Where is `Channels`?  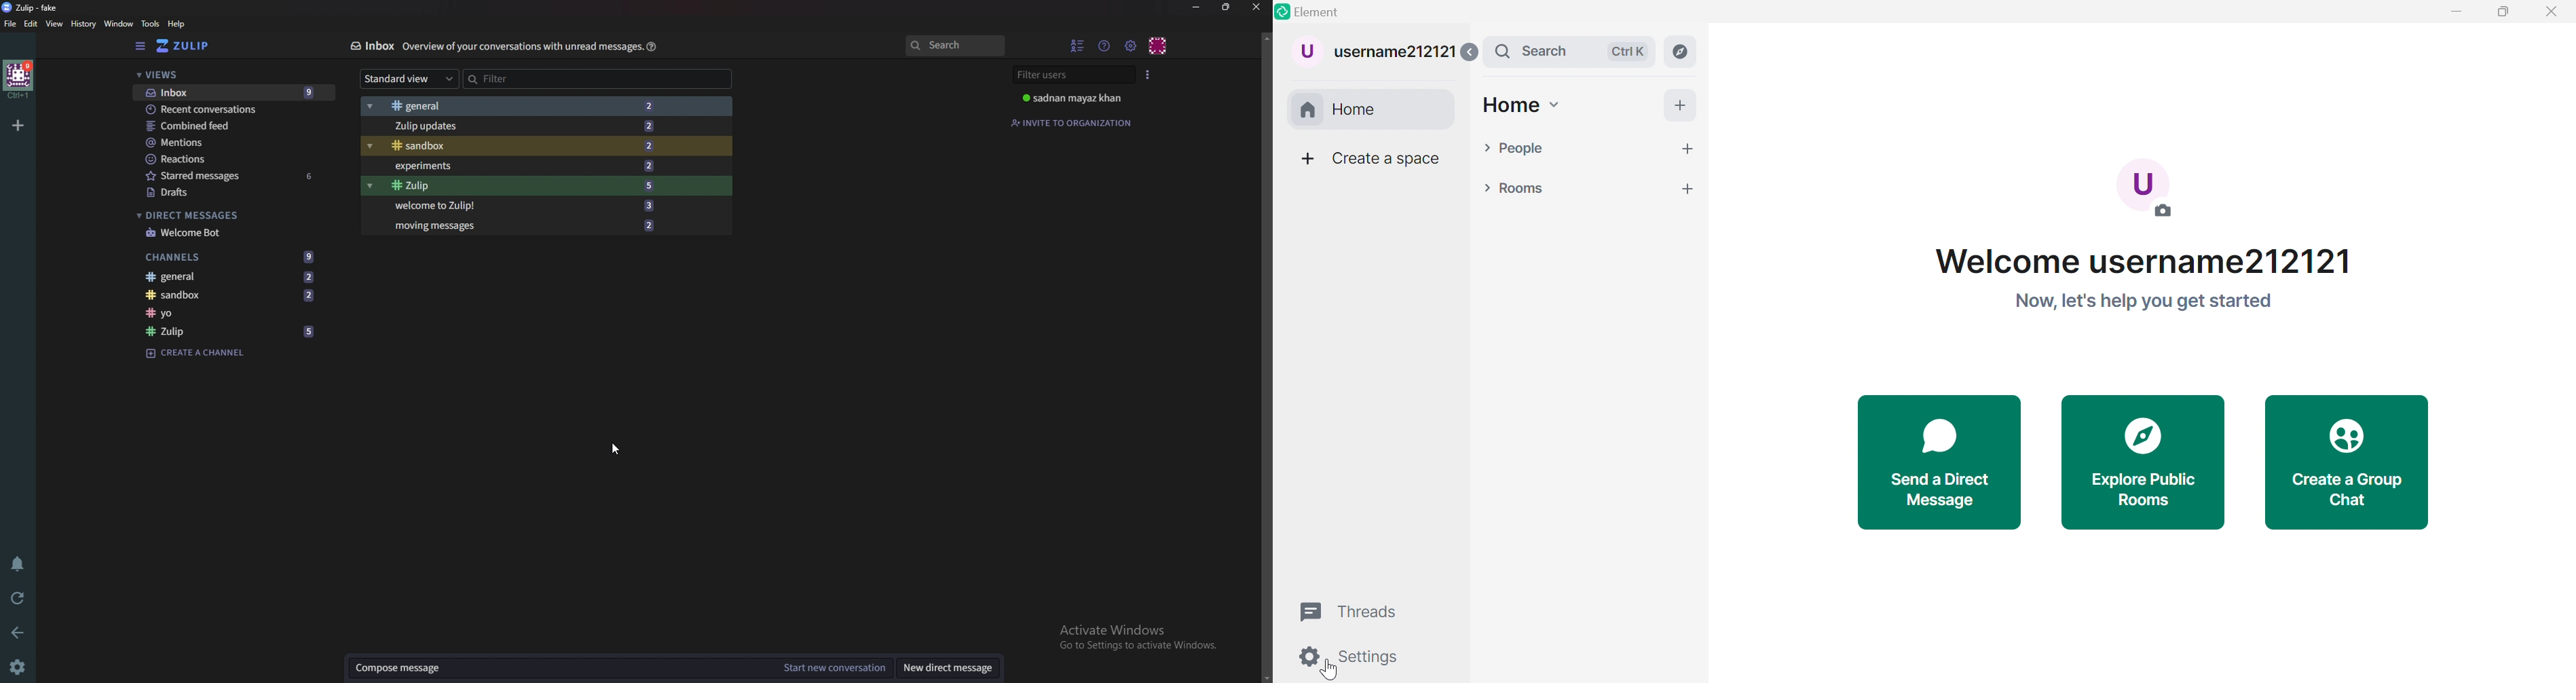
Channels is located at coordinates (235, 257).